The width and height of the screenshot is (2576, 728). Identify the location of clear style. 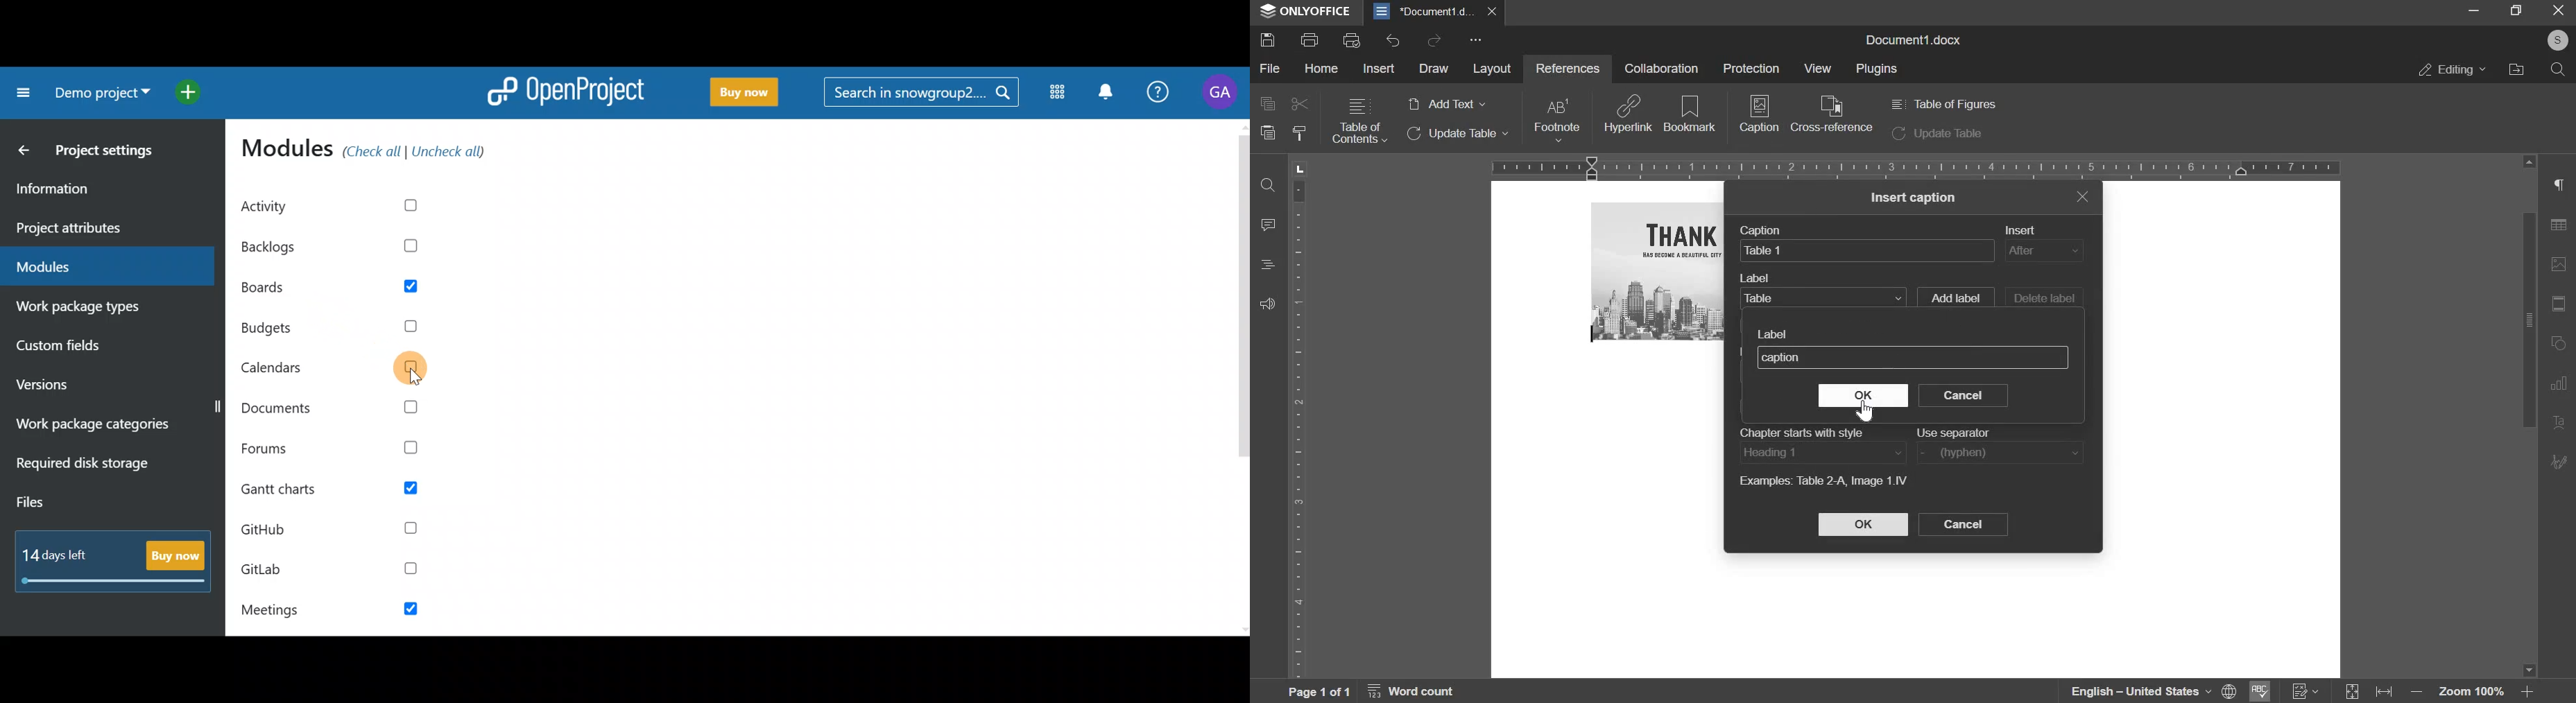
(1299, 134).